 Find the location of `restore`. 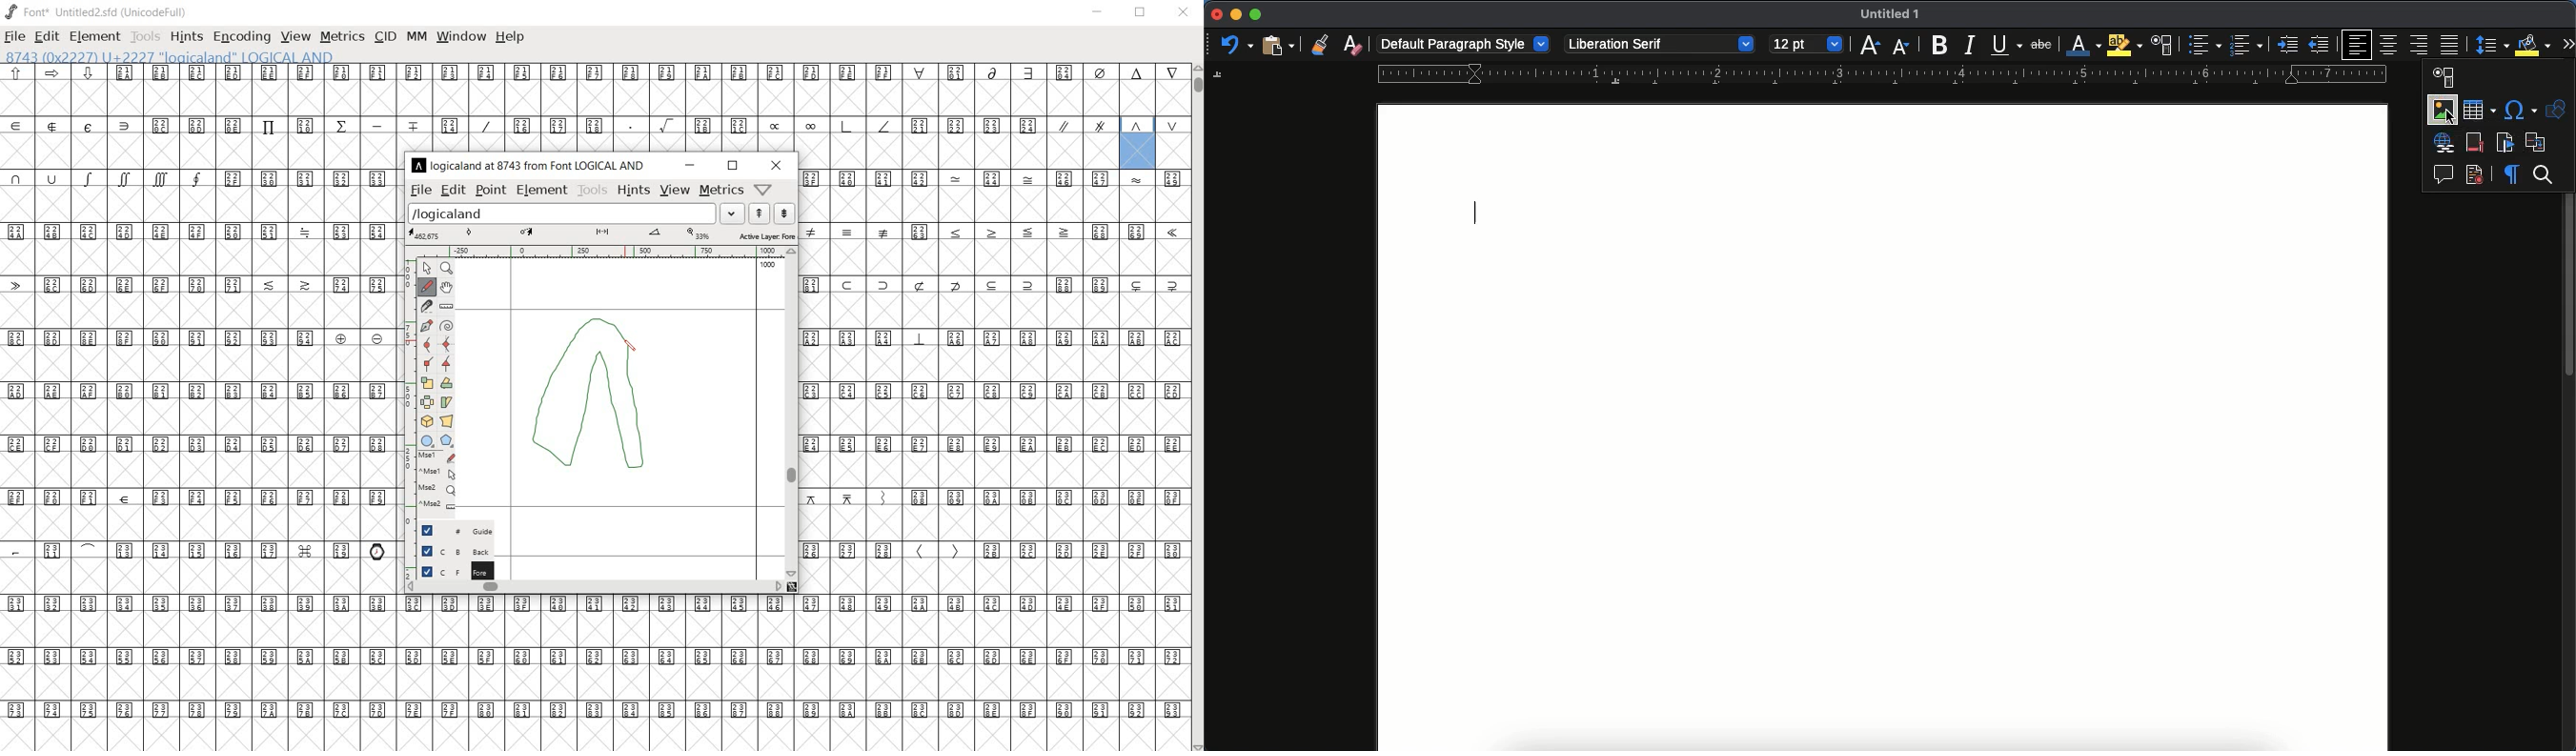

restore is located at coordinates (733, 166).